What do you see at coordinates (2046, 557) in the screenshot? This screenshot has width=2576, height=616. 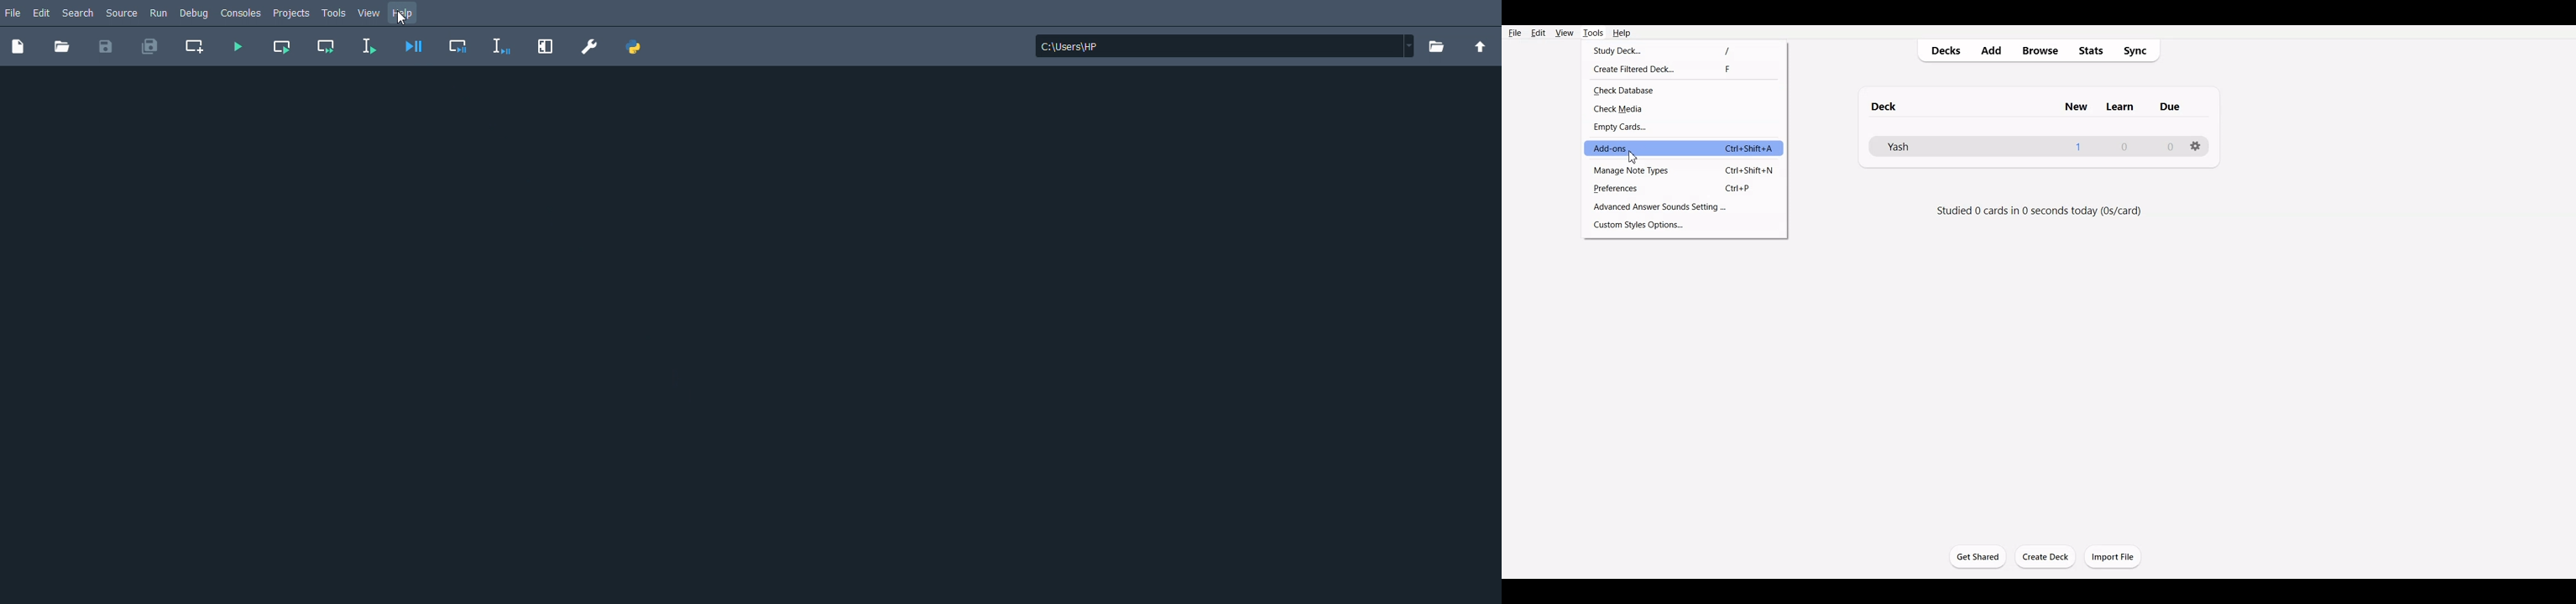 I see `Create Deck` at bounding box center [2046, 557].